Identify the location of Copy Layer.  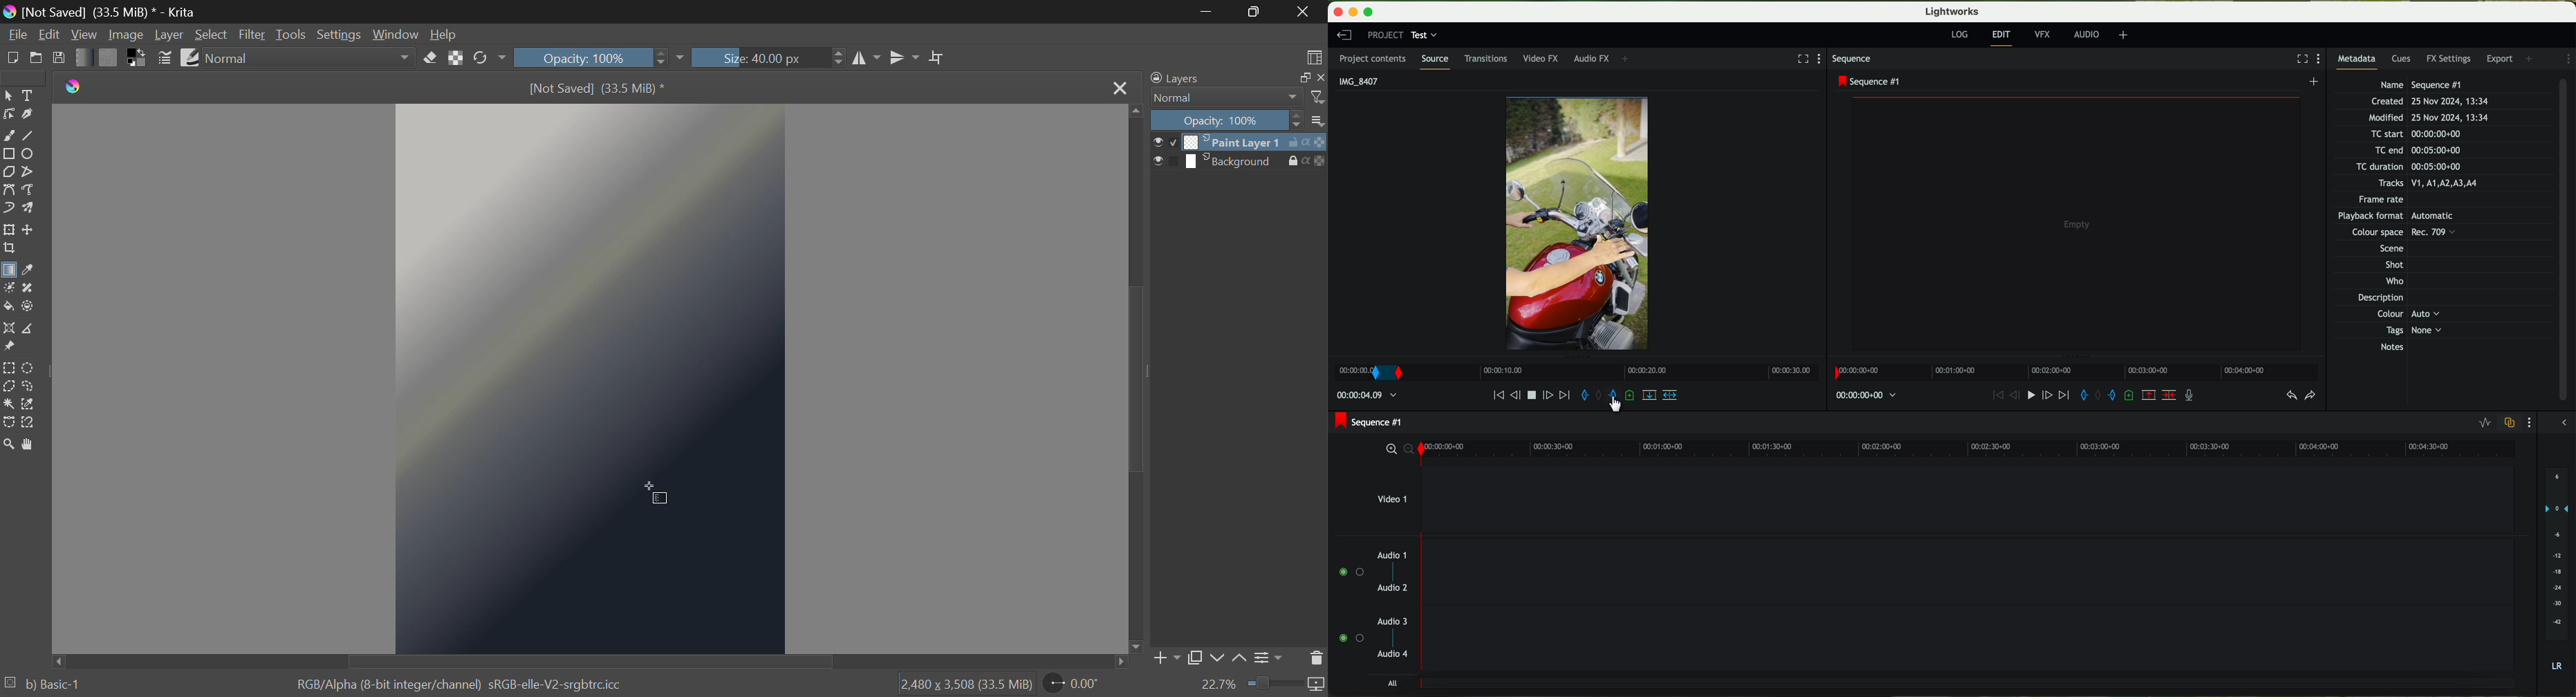
(1195, 660).